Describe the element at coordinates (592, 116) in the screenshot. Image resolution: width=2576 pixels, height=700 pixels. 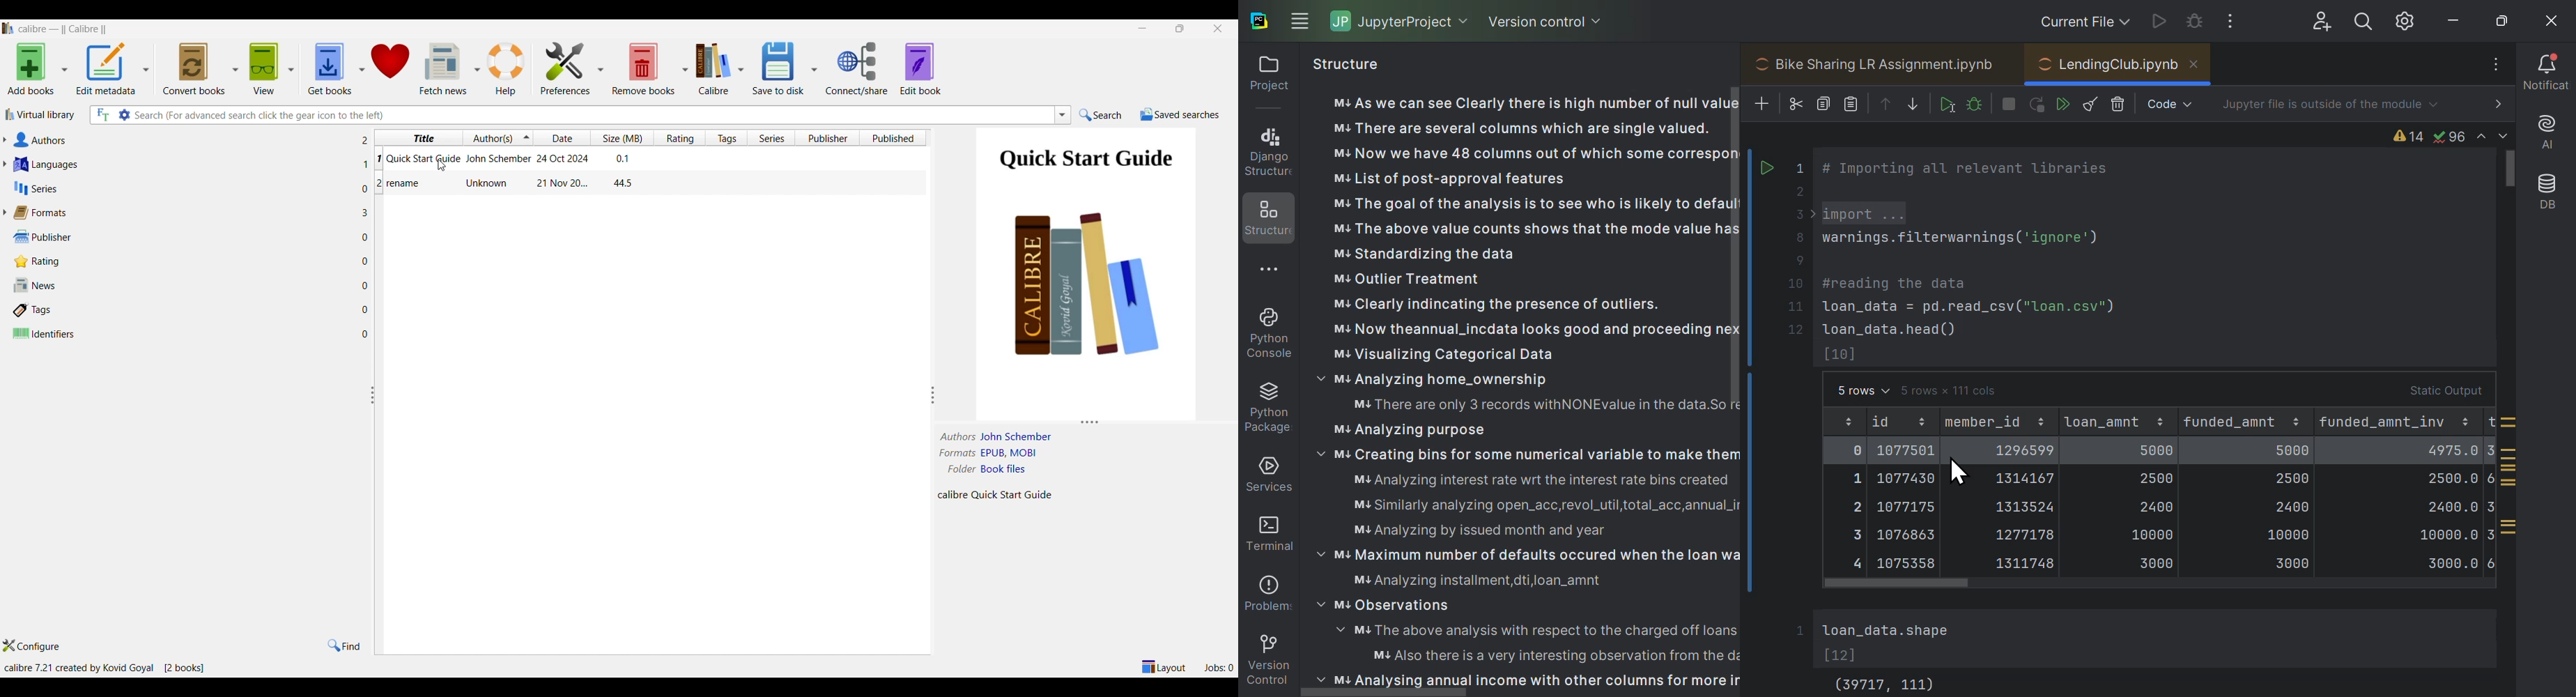
I see `Type in searches` at that location.